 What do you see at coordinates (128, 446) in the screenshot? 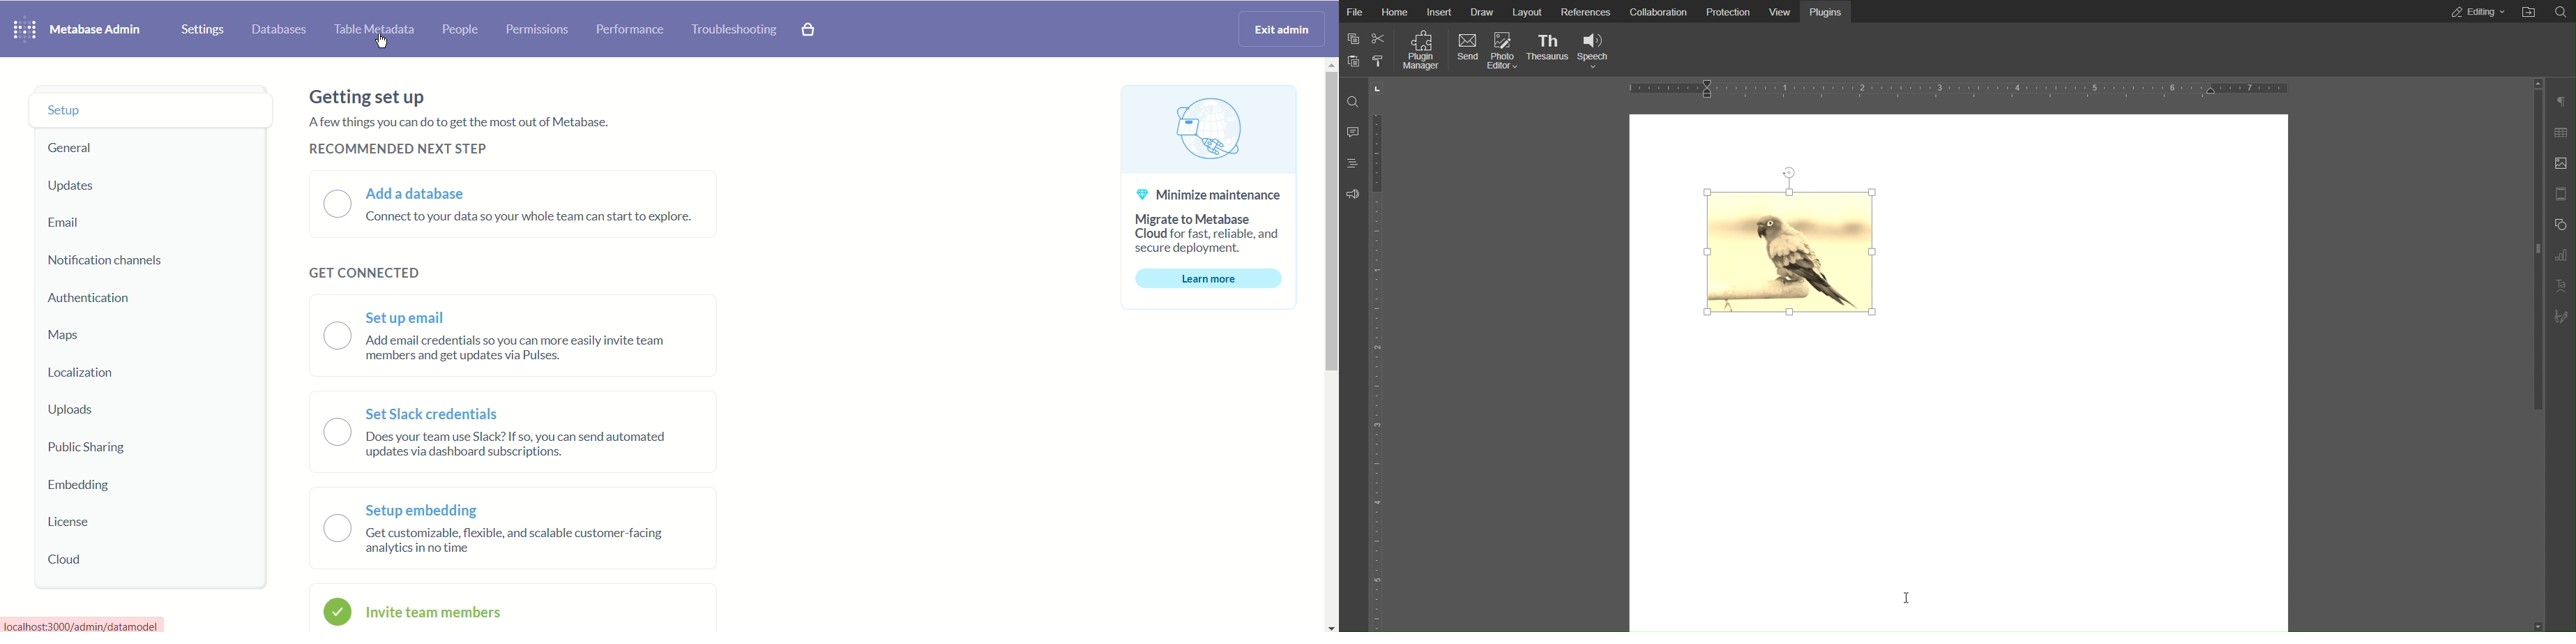
I see `Public sharing` at bounding box center [128, 446].